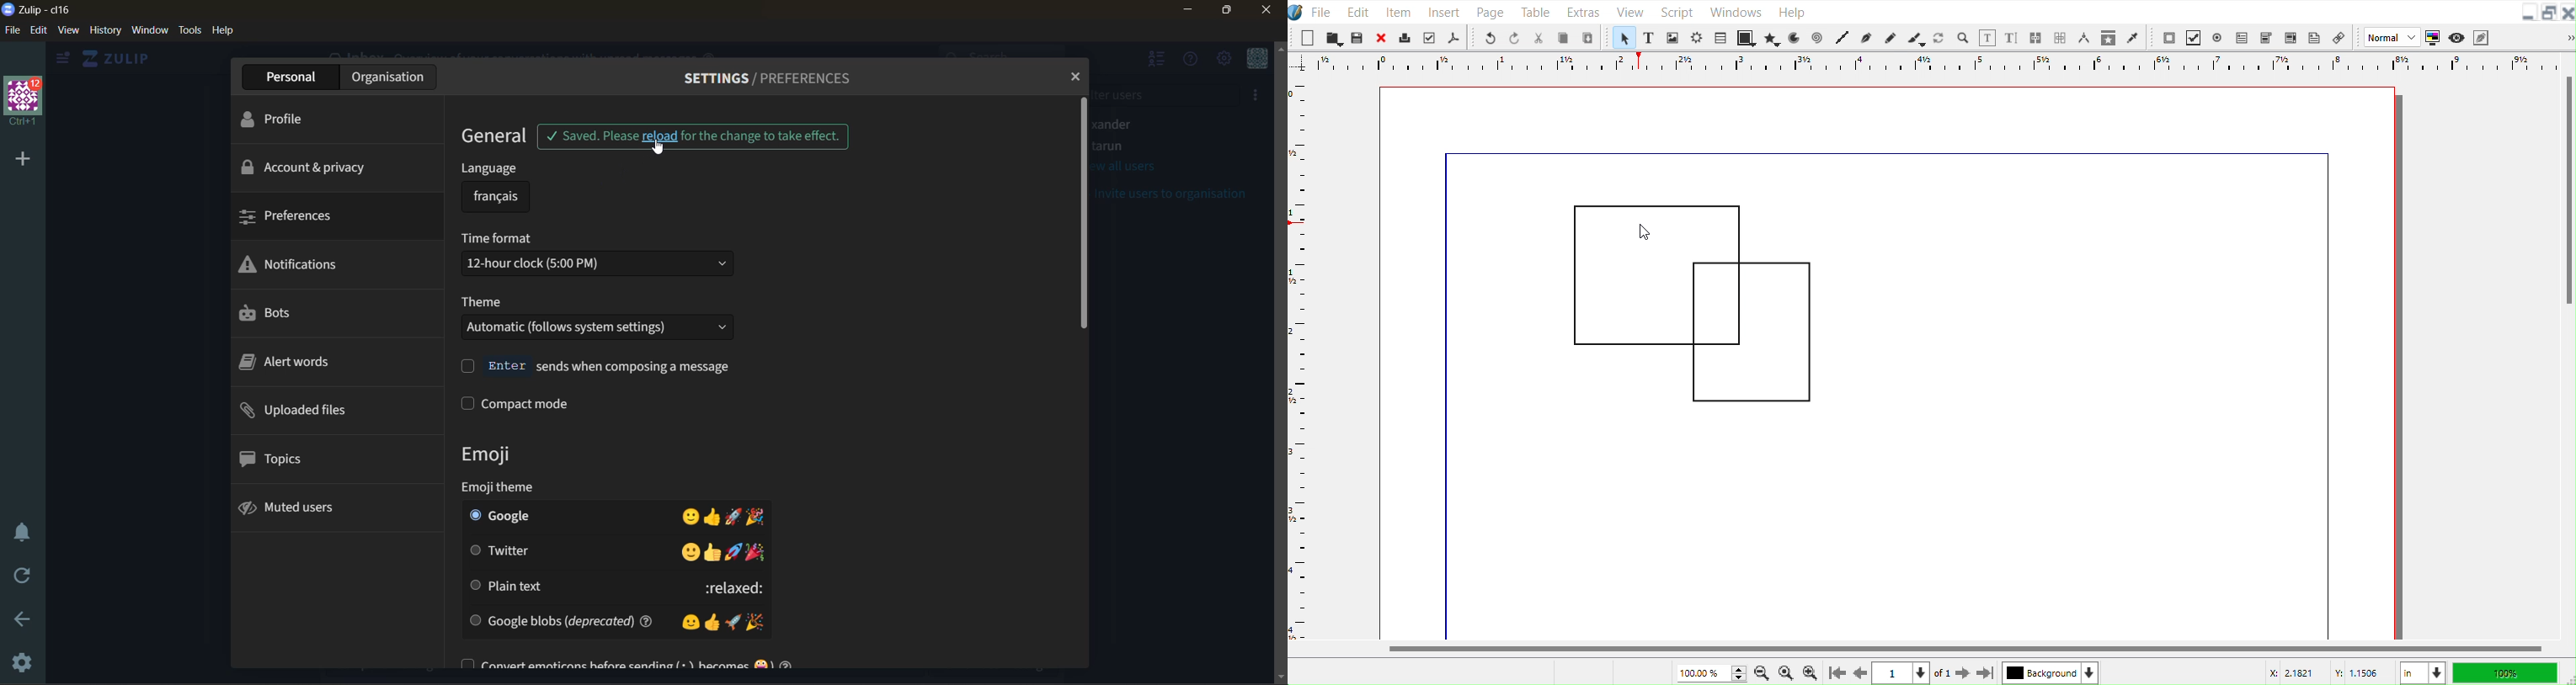  I want to click on Paste, so click(1589, 37).